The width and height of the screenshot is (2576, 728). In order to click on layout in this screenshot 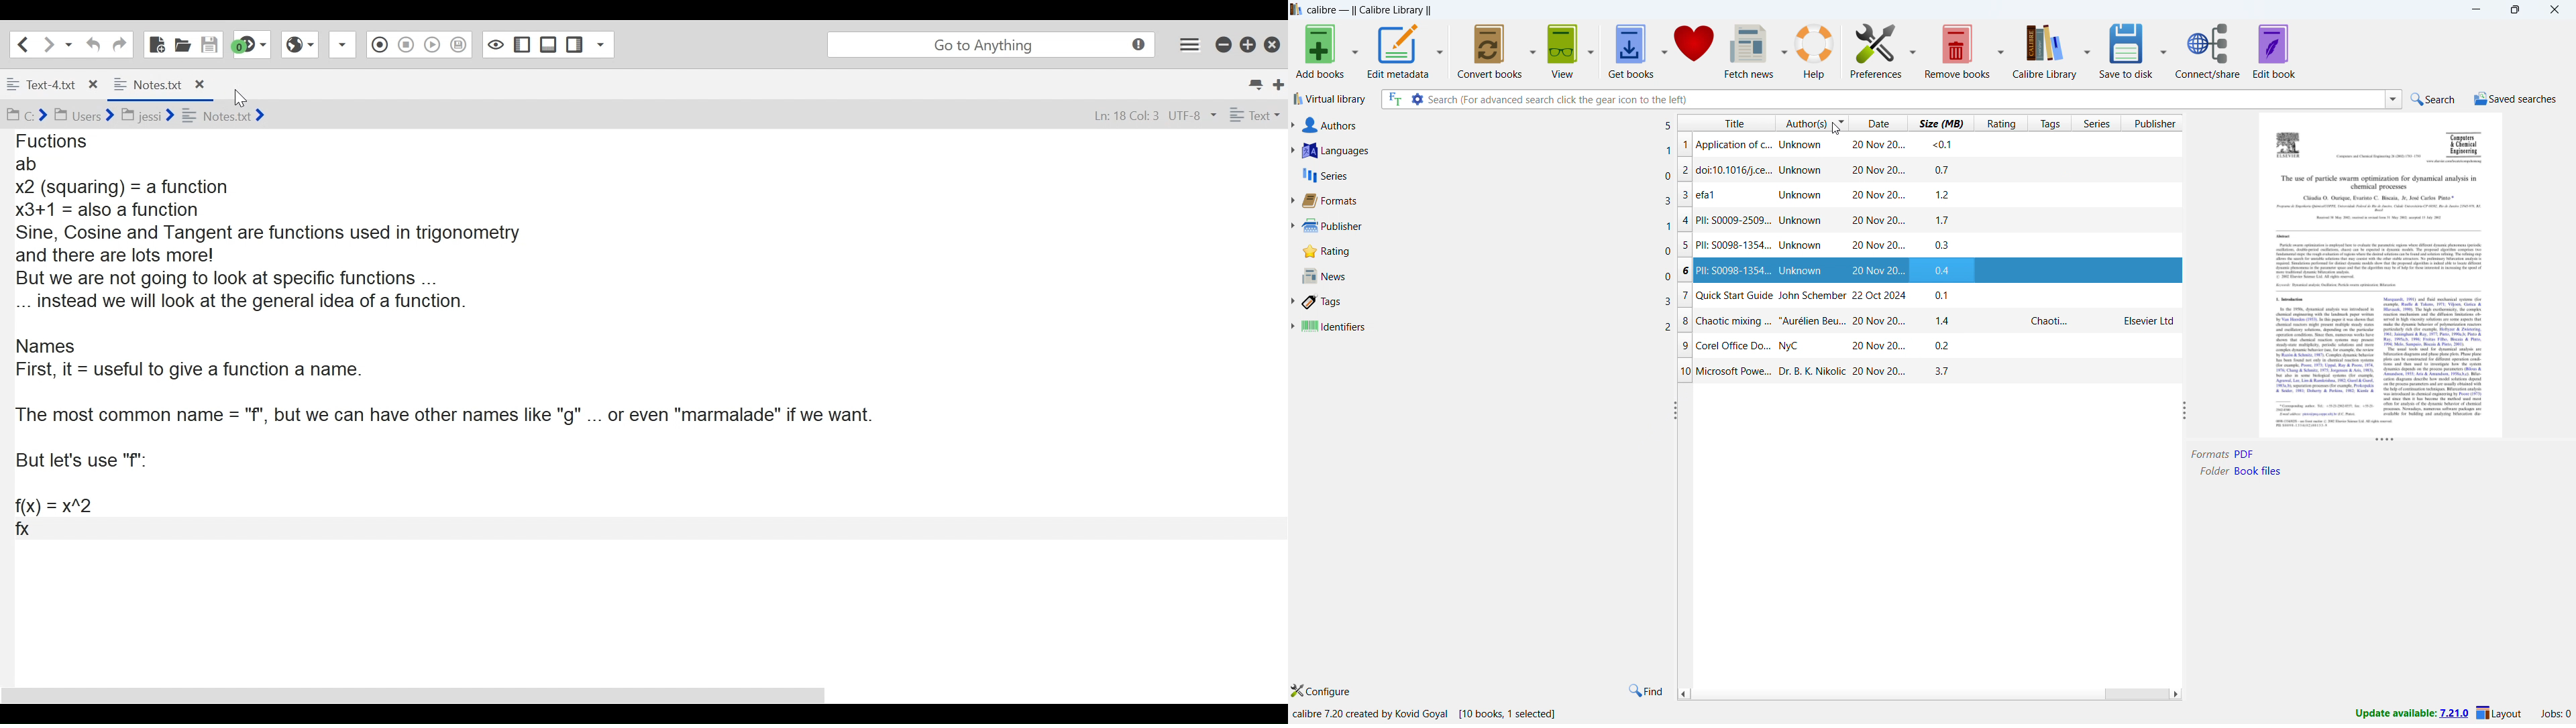, I will do `click(2499, 711)`.